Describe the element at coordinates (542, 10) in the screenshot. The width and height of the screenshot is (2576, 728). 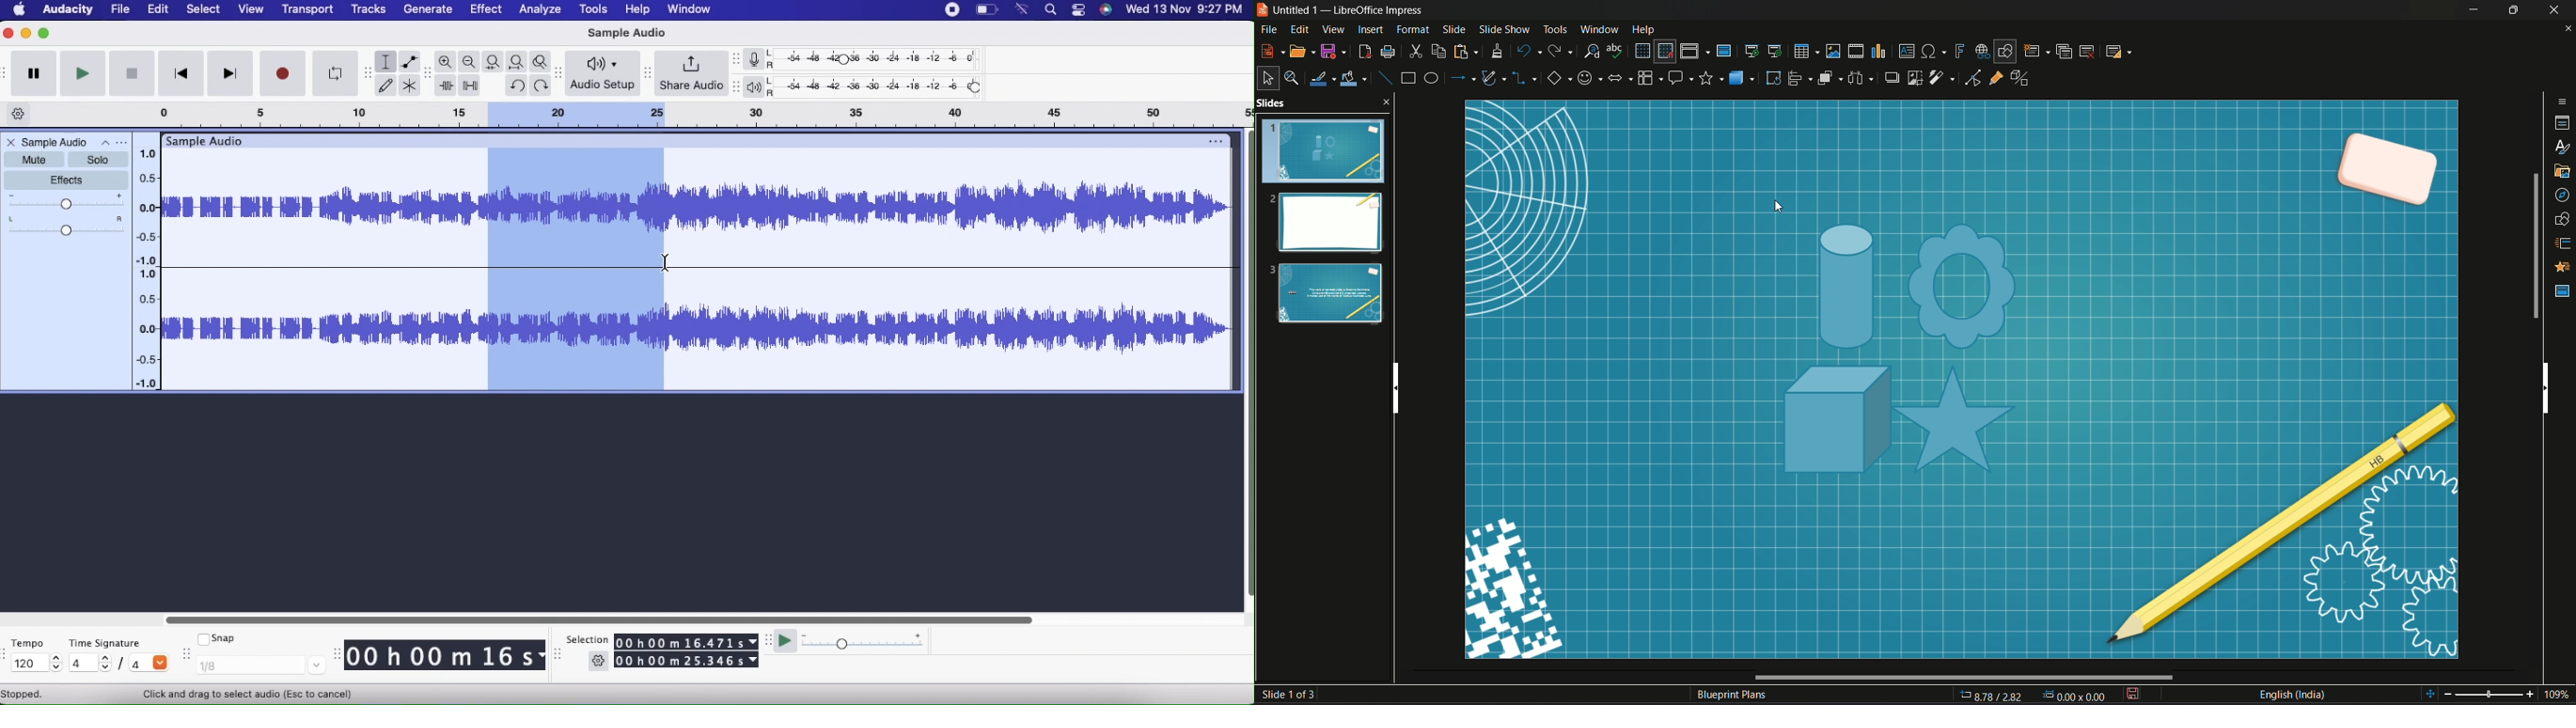
I see `analyze` at that location.